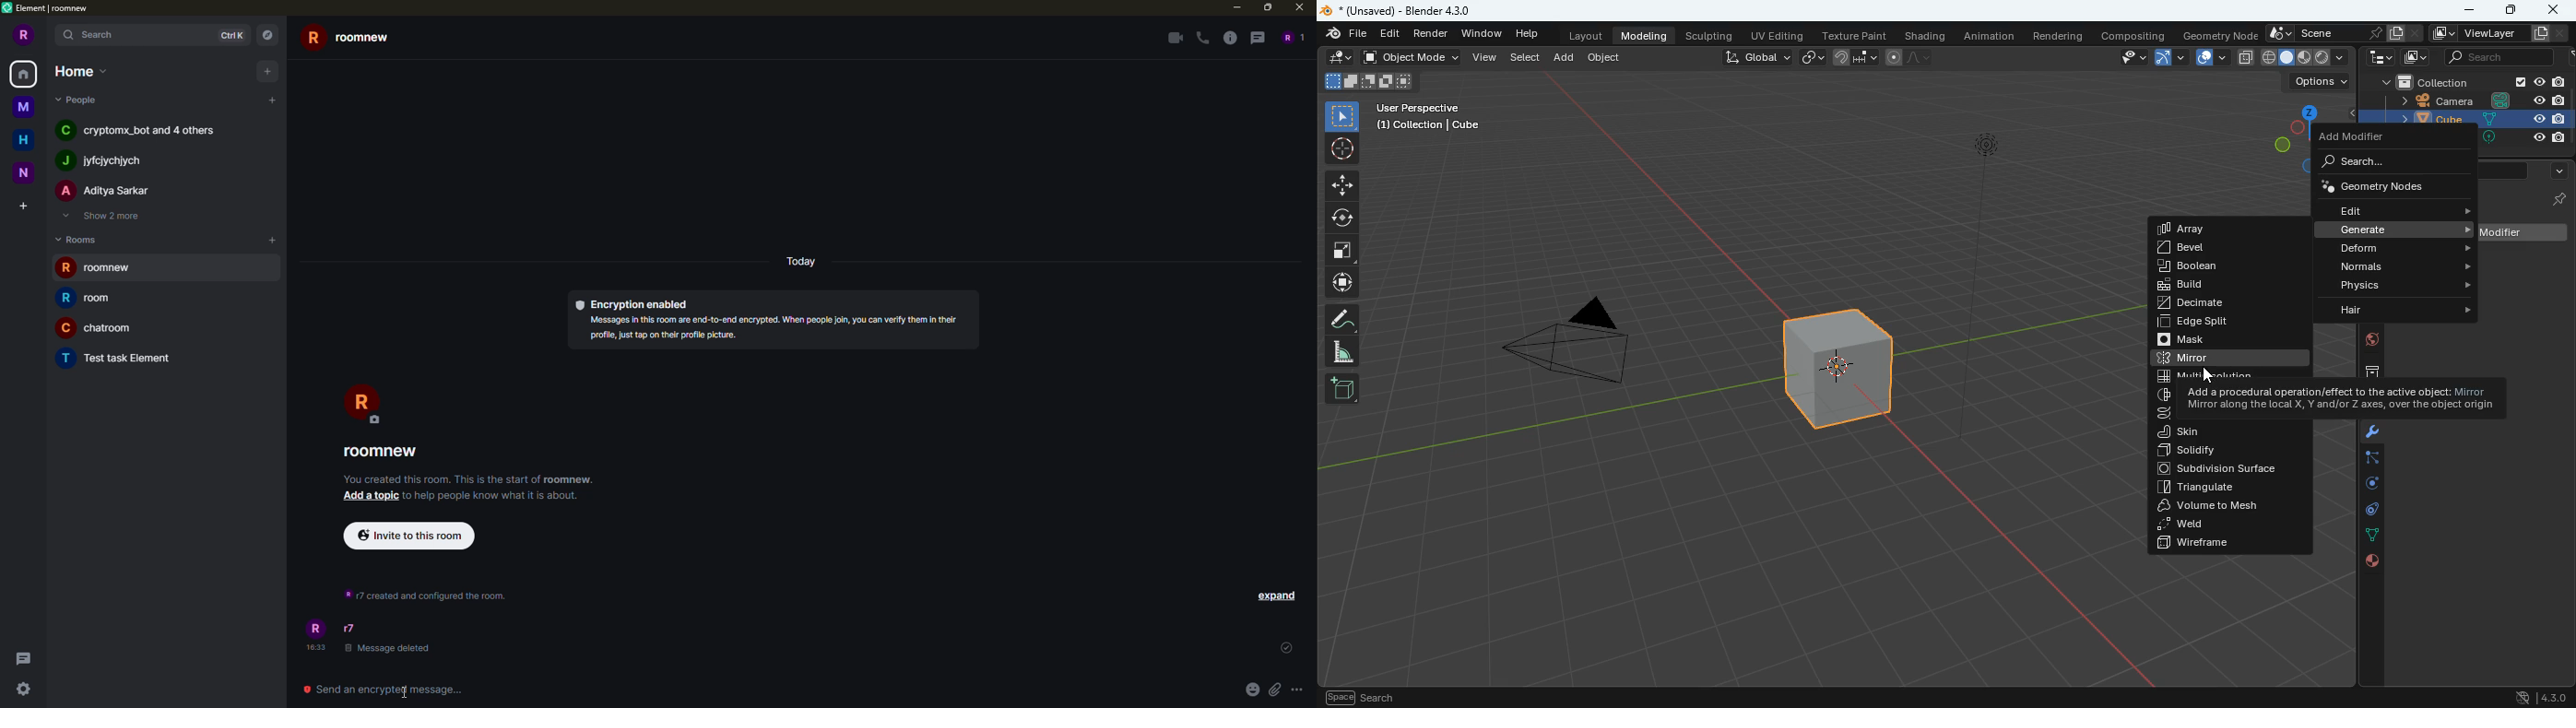 The image size is (2576, 728). I want to click on profile, so click(318, 628).